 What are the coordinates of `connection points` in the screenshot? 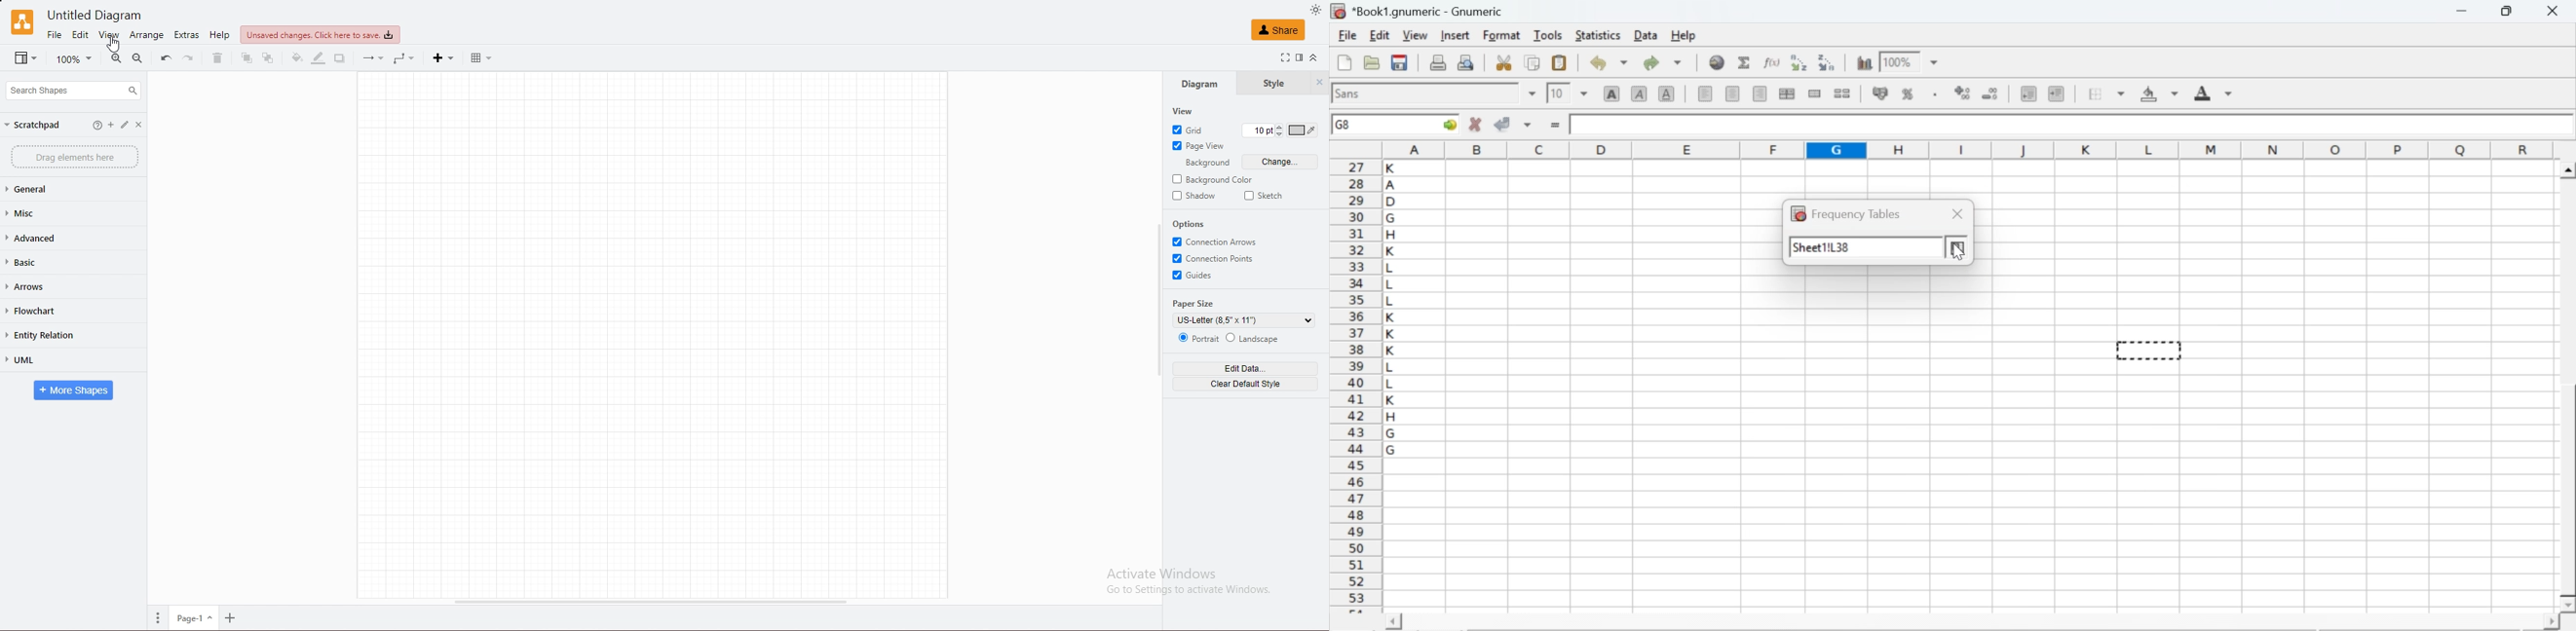 It's located at (1218, 258).